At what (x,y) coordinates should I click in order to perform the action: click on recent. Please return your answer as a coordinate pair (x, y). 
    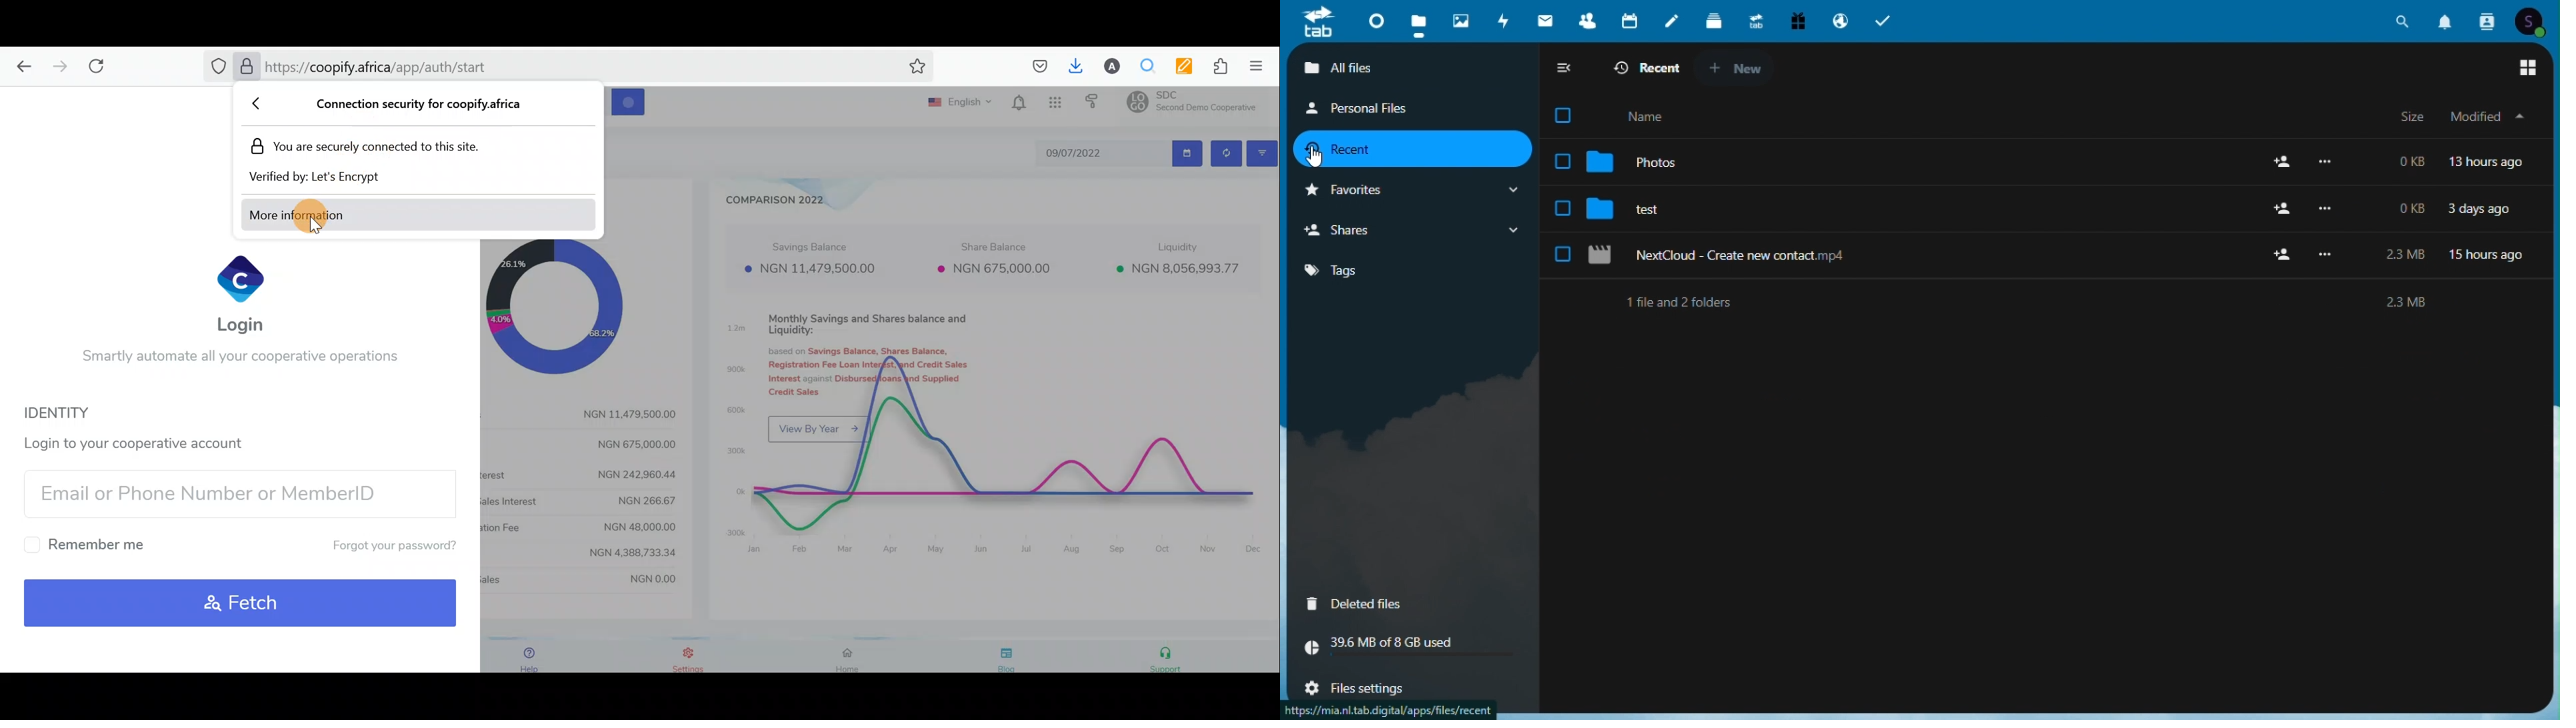
    Looking at the image, I should click on (1410, 148).